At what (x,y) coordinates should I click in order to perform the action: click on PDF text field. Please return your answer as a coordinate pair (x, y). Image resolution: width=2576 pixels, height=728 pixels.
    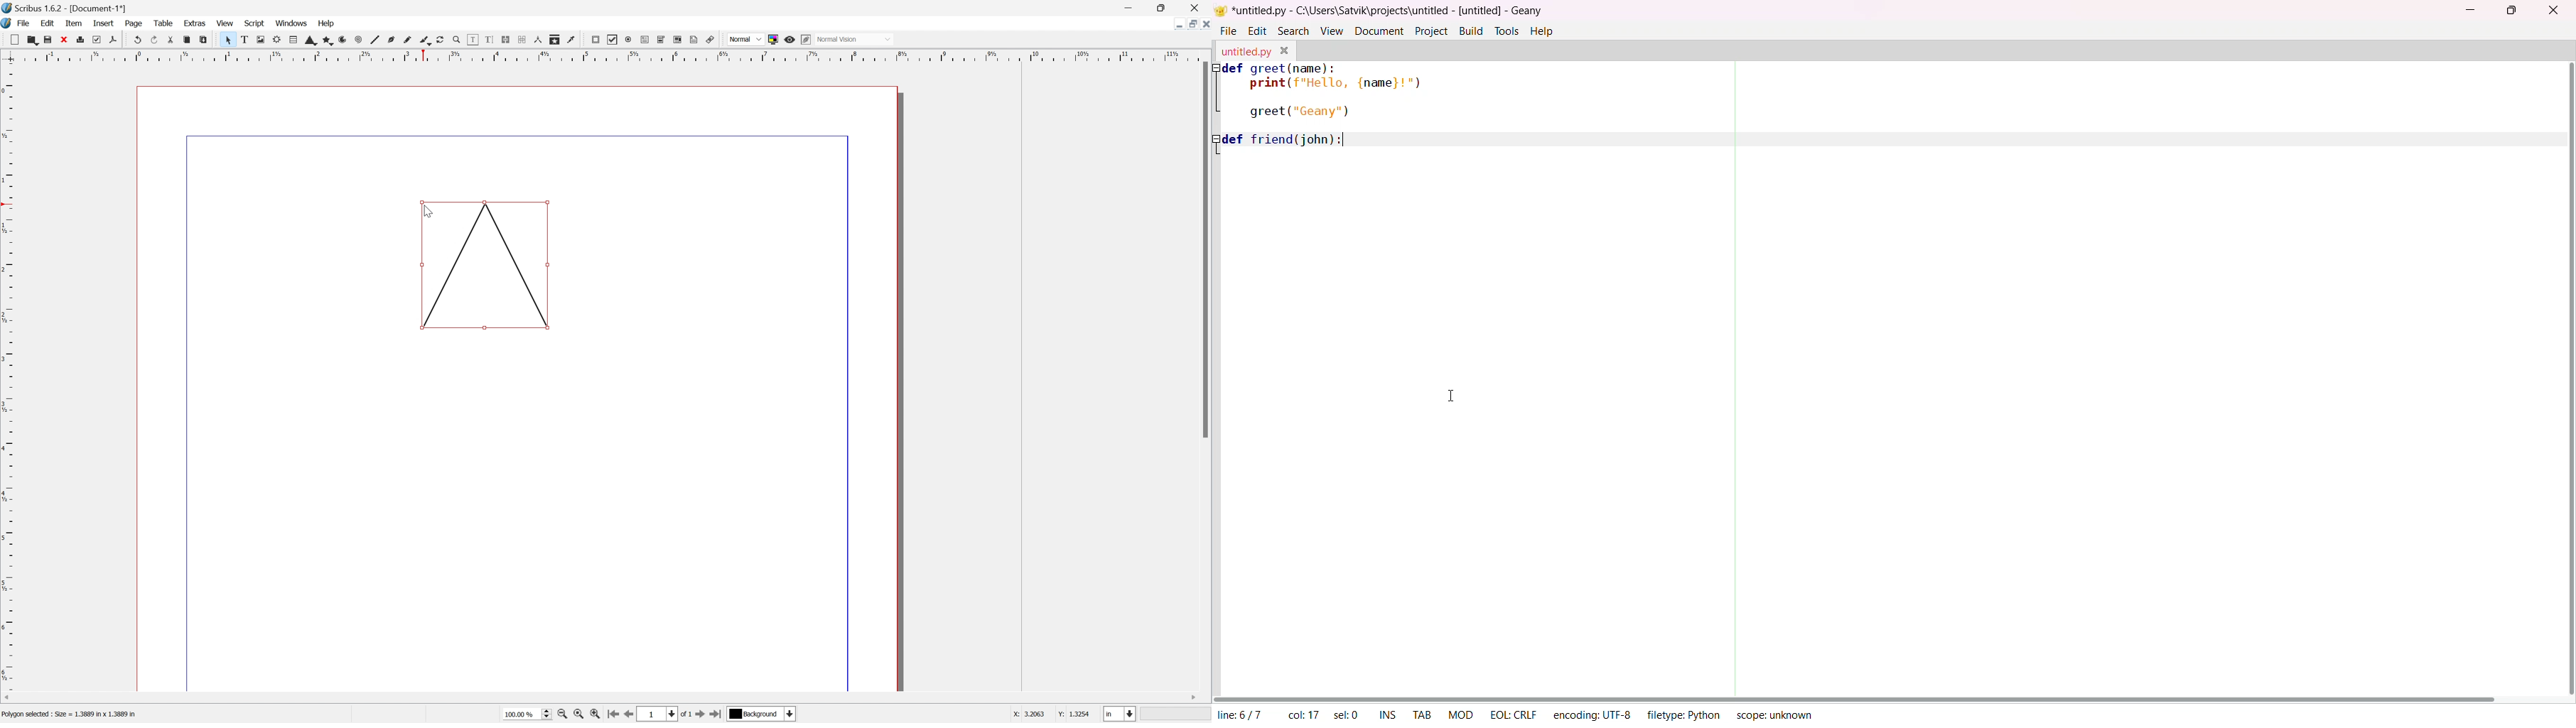
    Looking at the image, I should click on (643, 39).